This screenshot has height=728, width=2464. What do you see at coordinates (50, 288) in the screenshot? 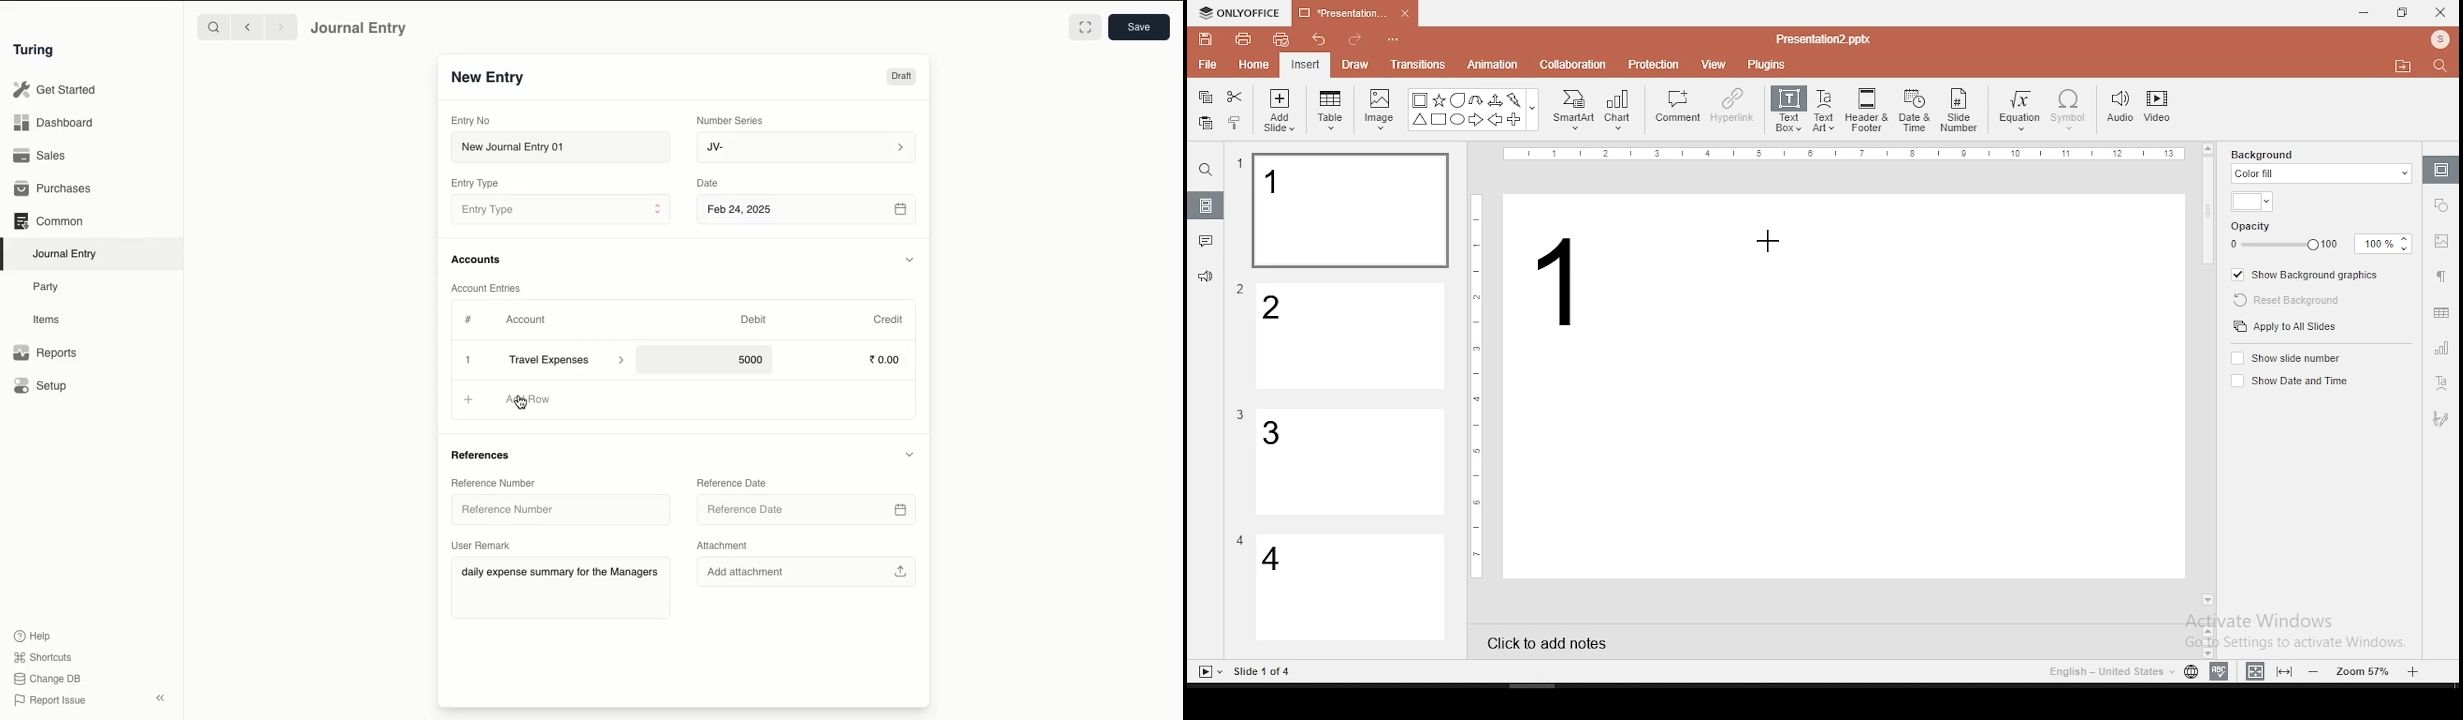
I see `Party` at bounding box center [50, 288].